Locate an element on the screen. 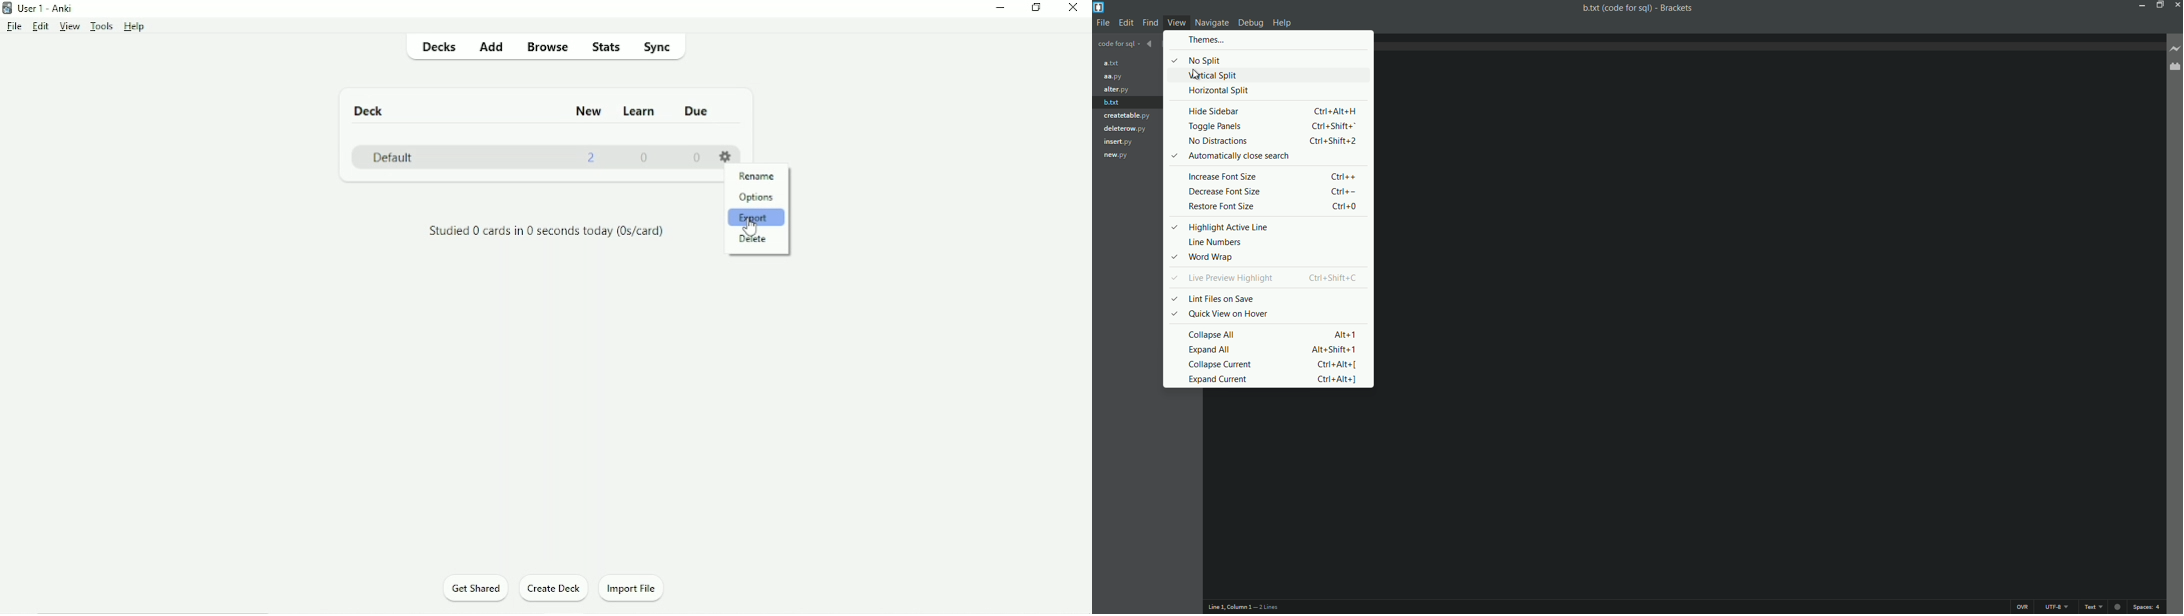 Image resolution: width=2184 pixels, height=616 pixels. deleterow.py is located at coordinates (1128, 128).